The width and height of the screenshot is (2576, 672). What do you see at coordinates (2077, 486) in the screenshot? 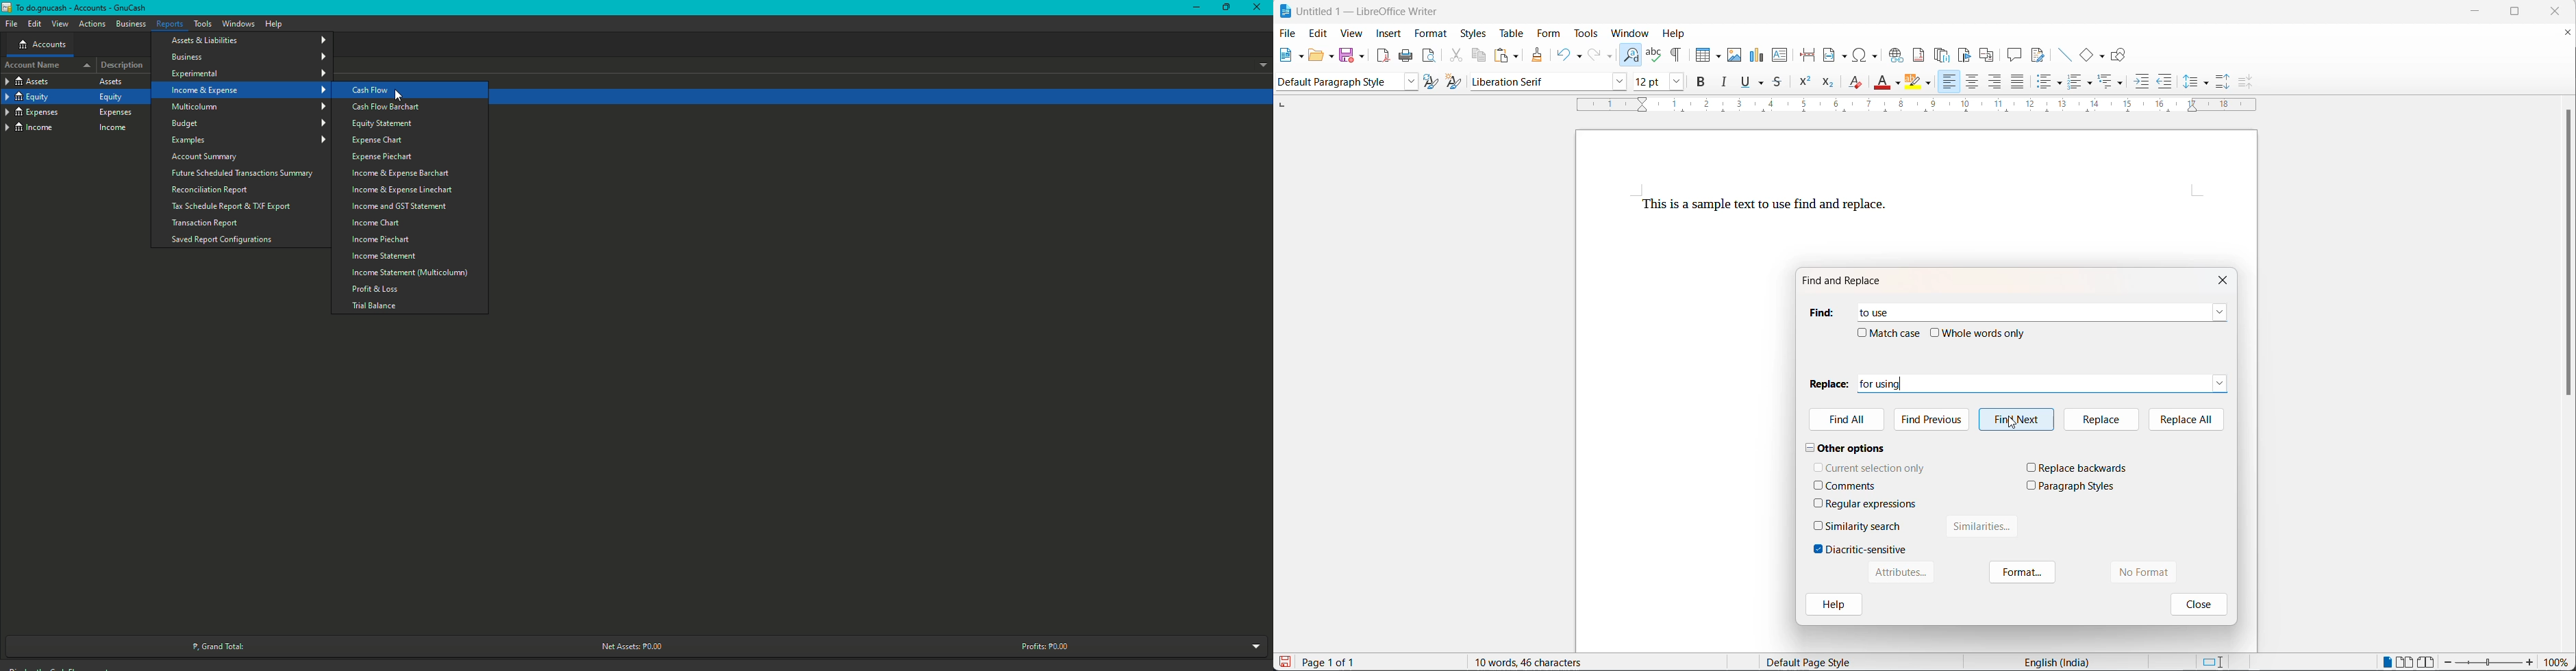
I see `paragraph styles` at bounding box center [2077, 486].